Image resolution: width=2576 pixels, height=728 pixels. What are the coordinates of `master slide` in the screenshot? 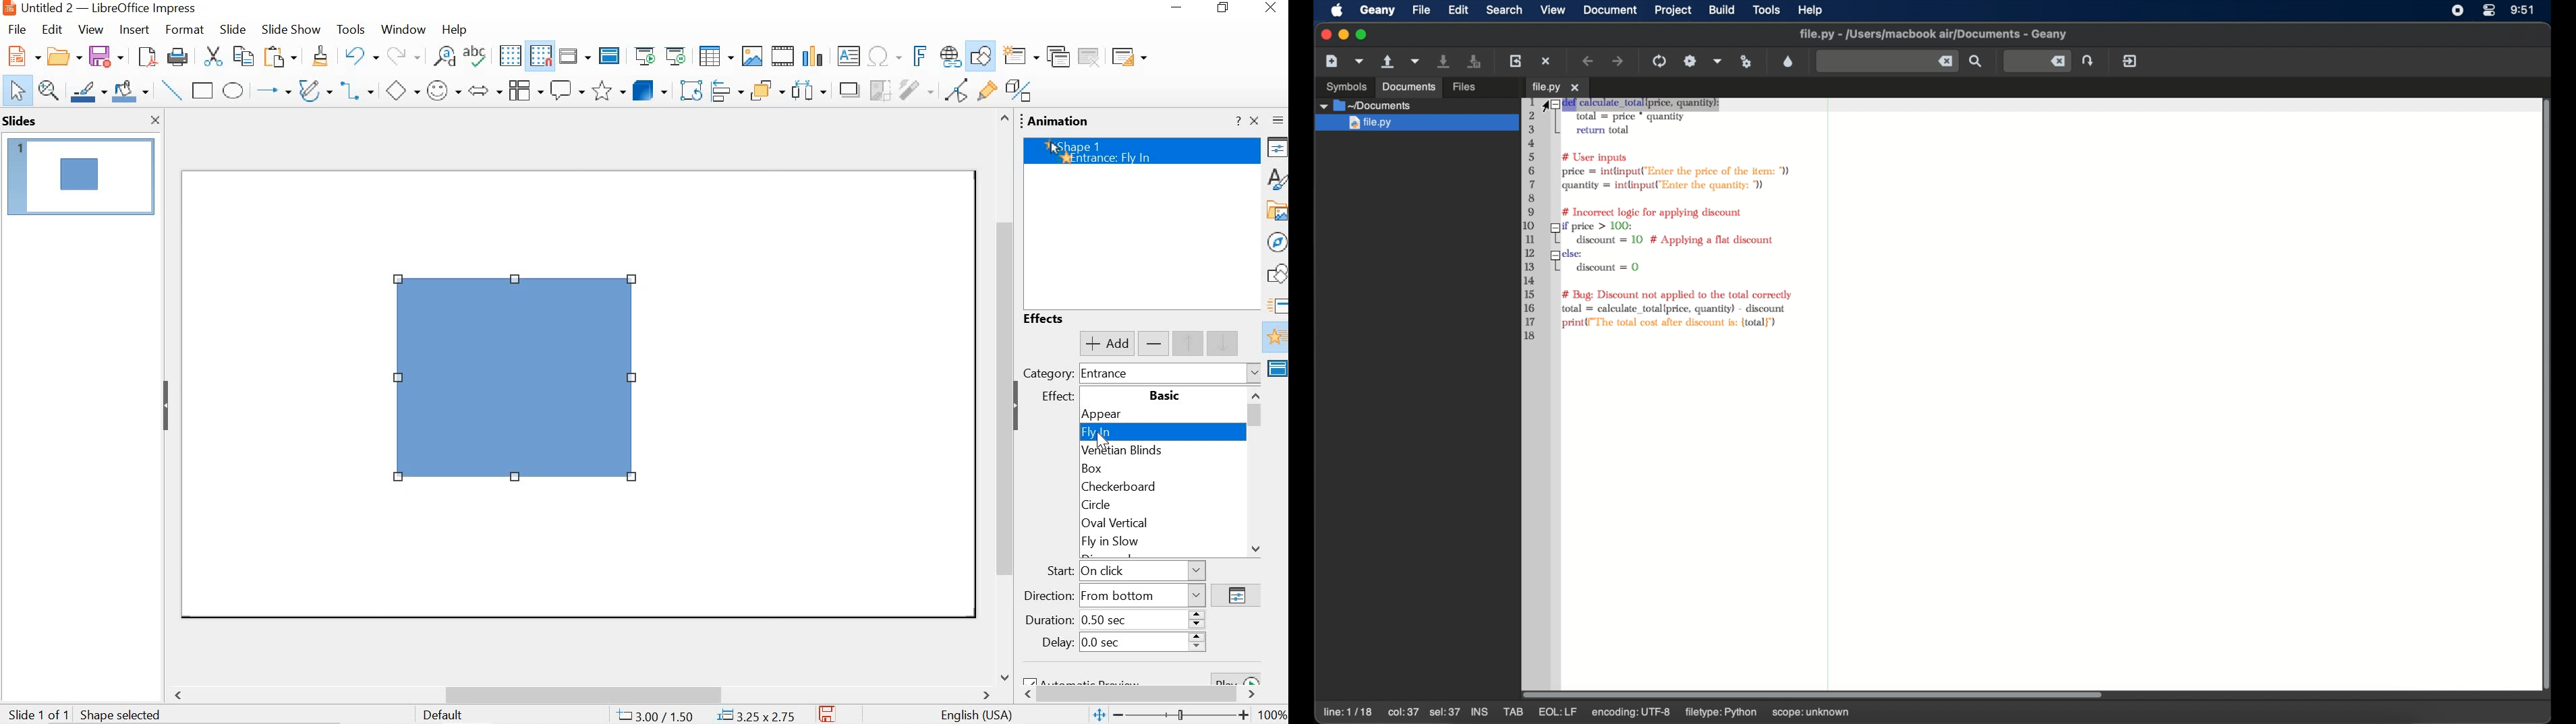 It's located at (610, 57).